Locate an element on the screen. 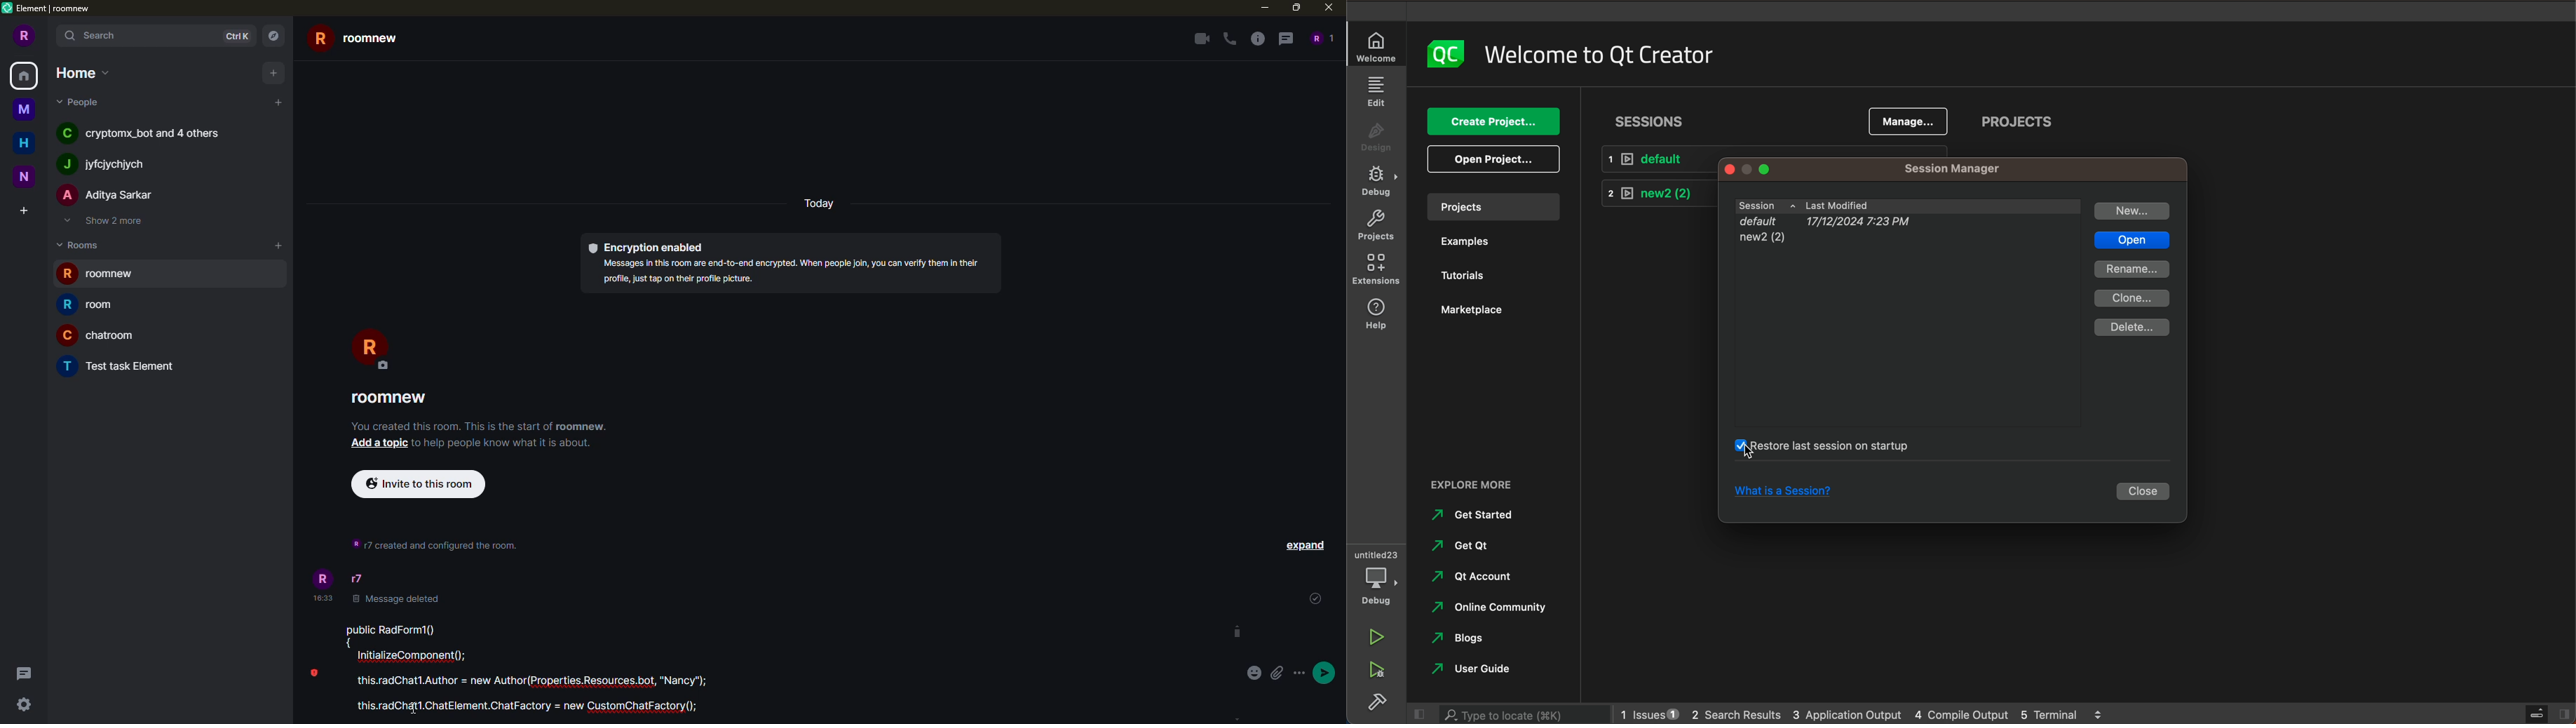 The width and height of the screenshot is (2576, 728). run debug is located at coordinates (1374, 670).